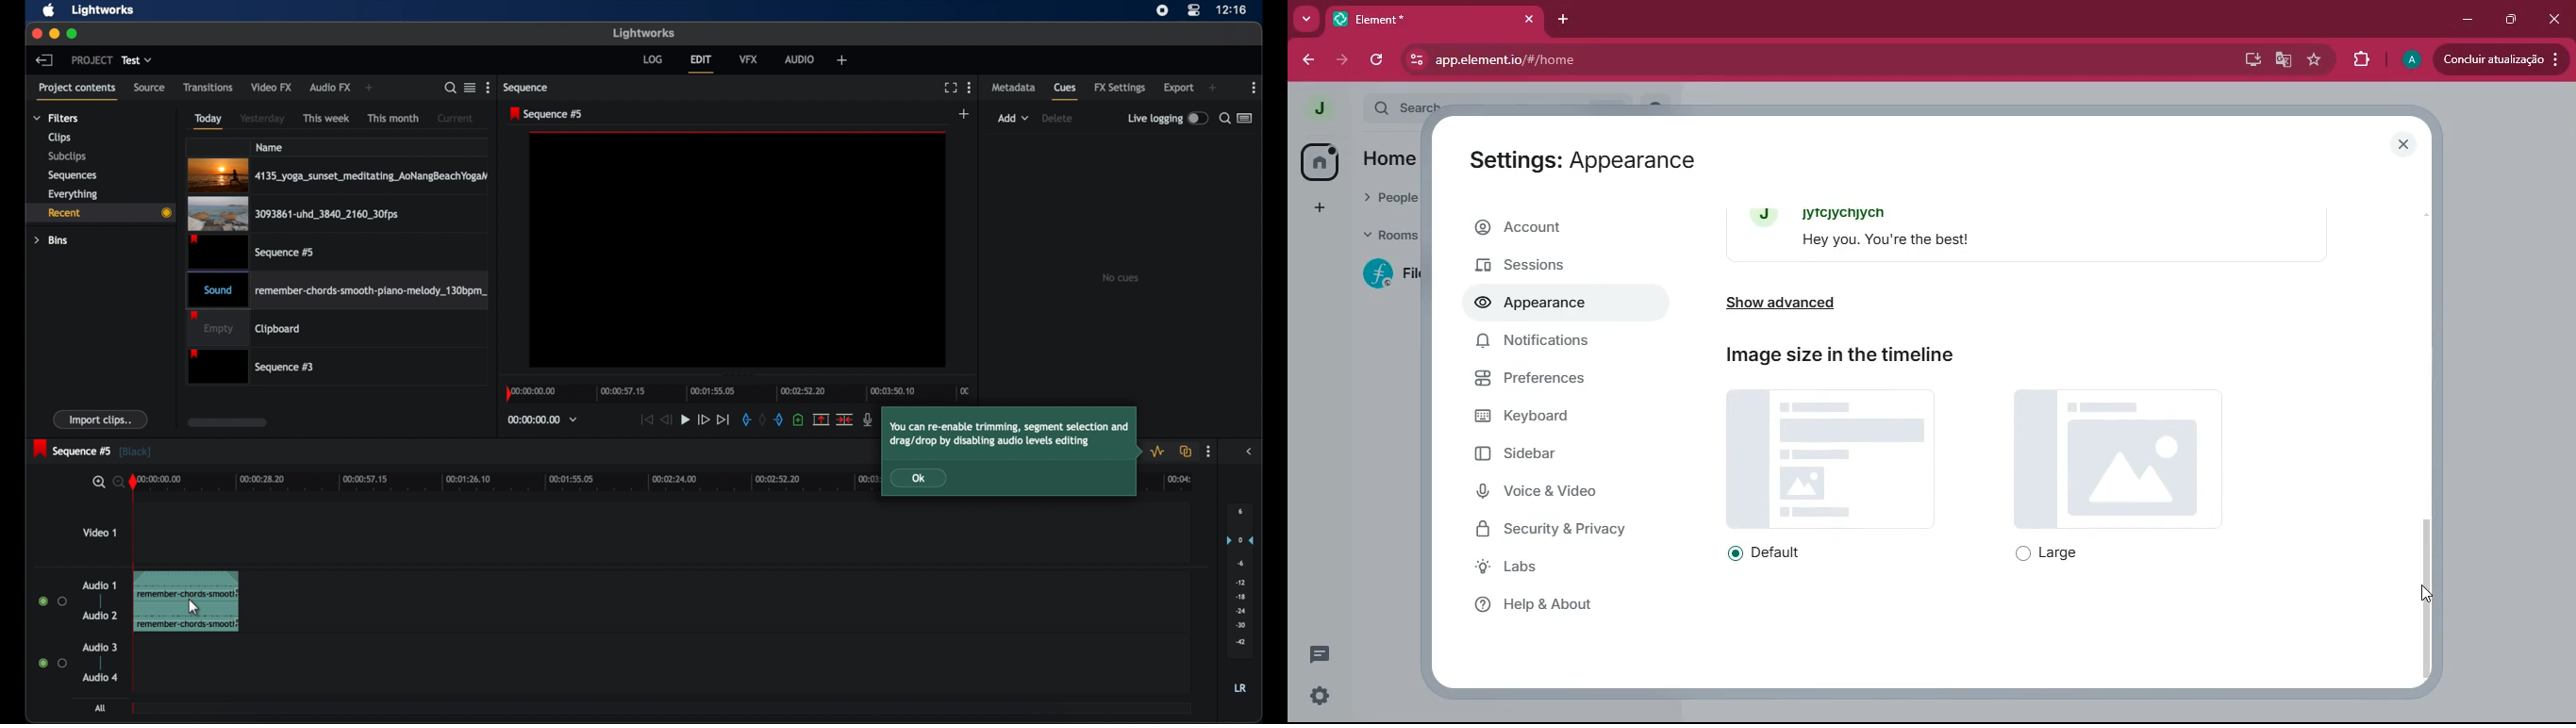 This screenshot has height=728, width=2576. Describe the element at coordinates (1120, 88) in the screenshot. I see `fx settings` at that location.